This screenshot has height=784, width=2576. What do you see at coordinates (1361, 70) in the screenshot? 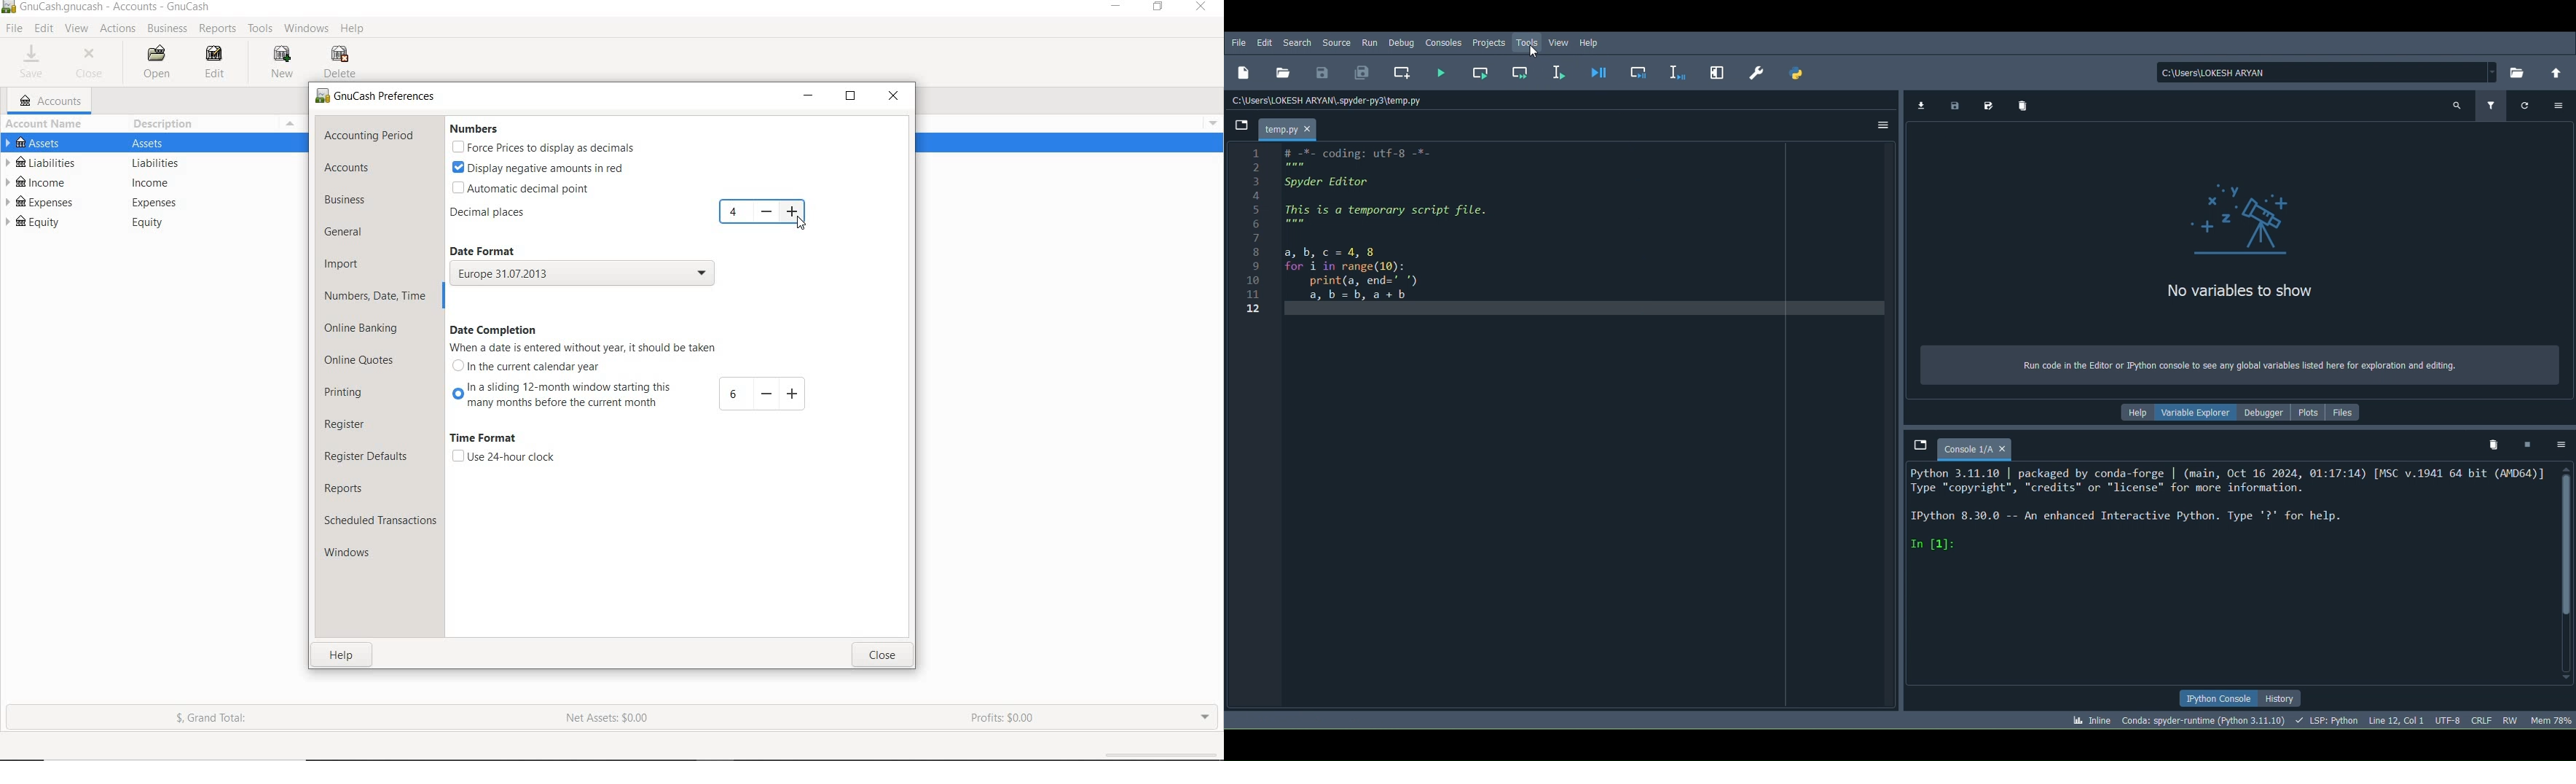
I see `Save all (Ctrl + Alt + S)` at bounding box center [1361, 70].